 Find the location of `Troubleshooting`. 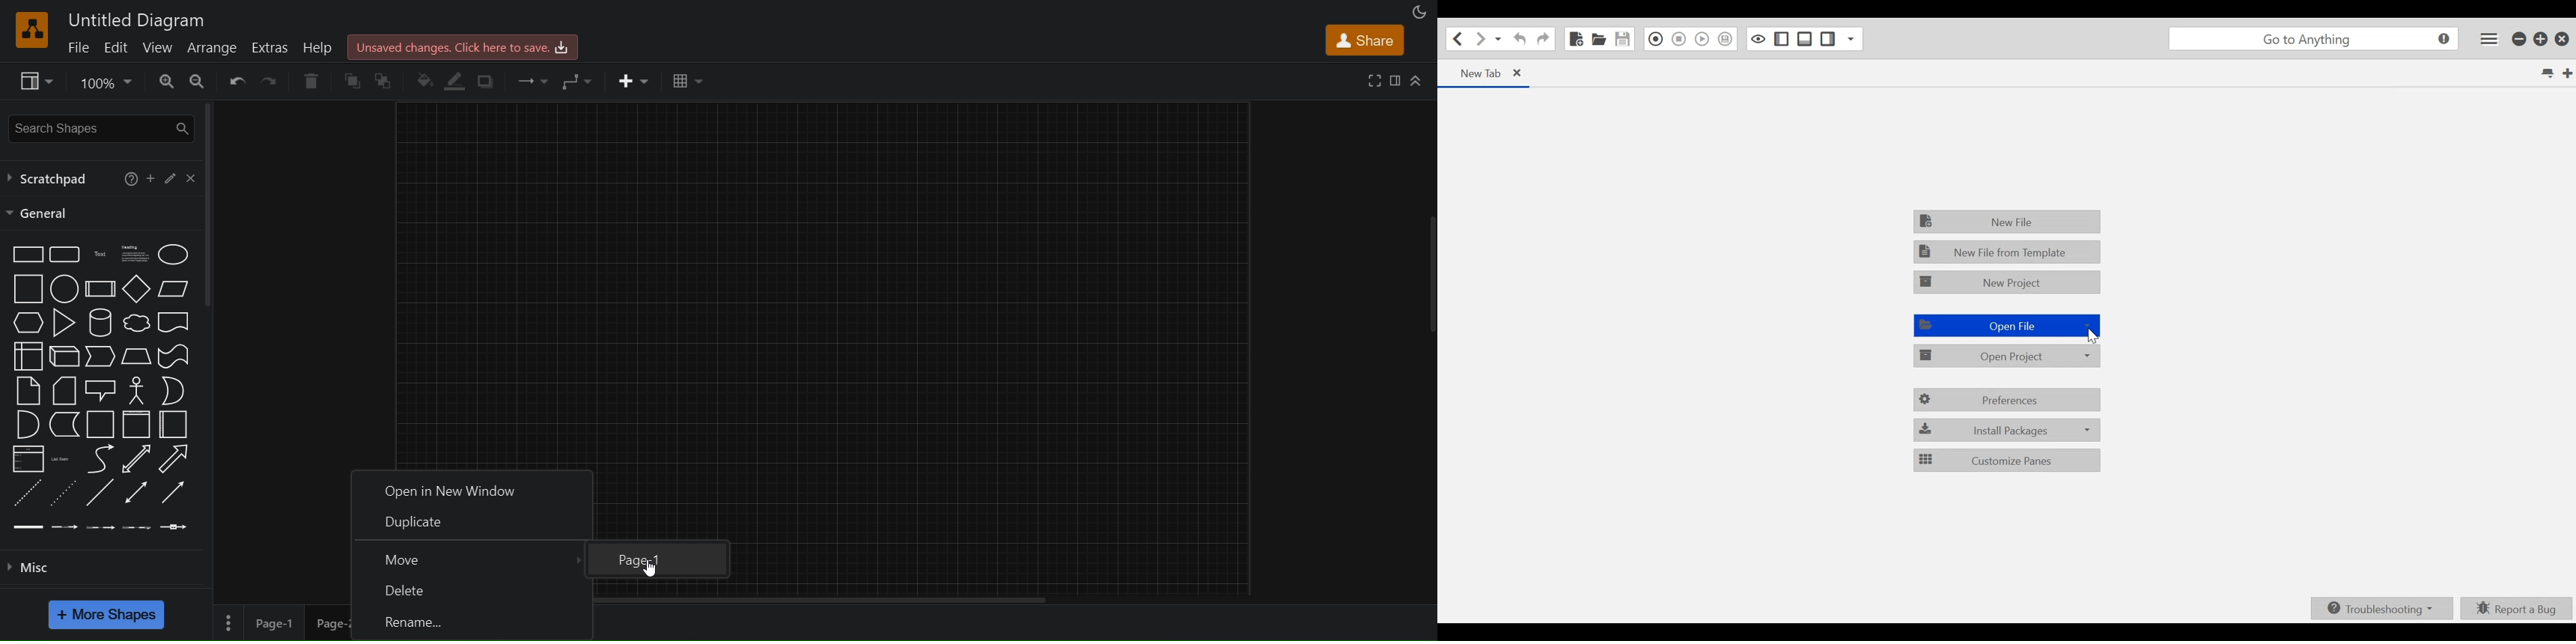

Troubleshooting is located at coordinates (2383, 608).